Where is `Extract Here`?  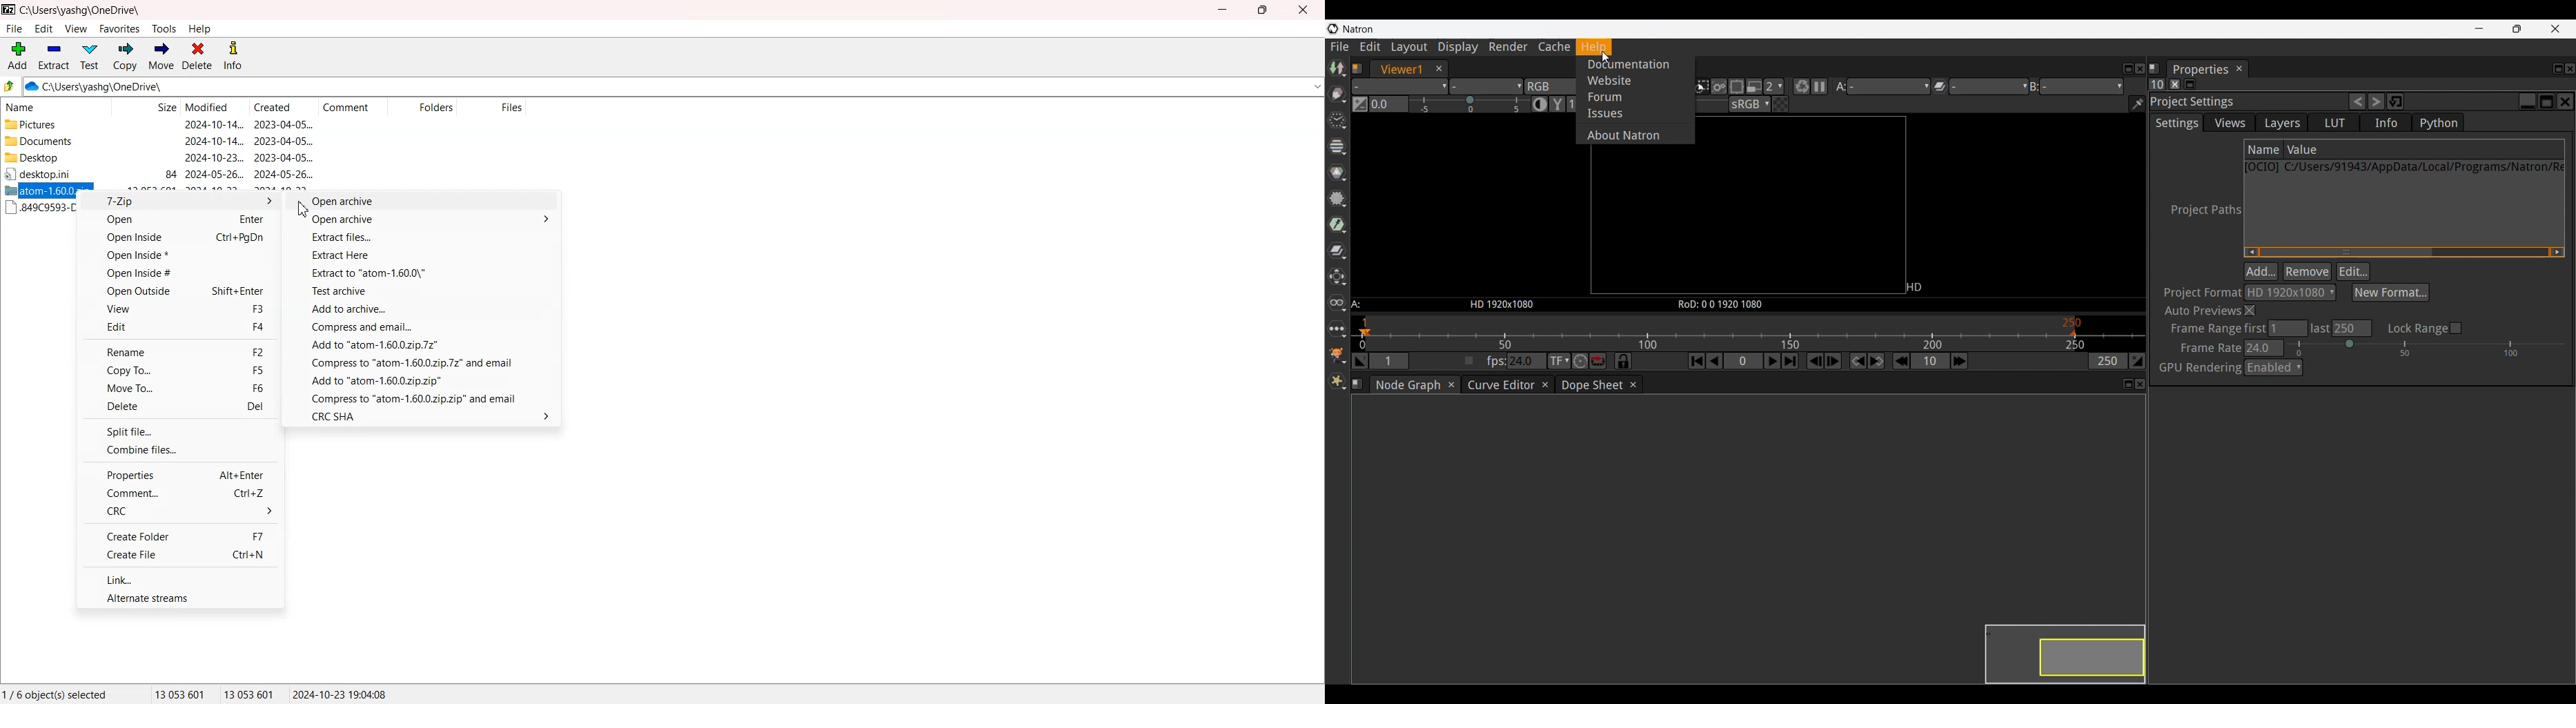 Extract Here is located at coordinates (425, 256).